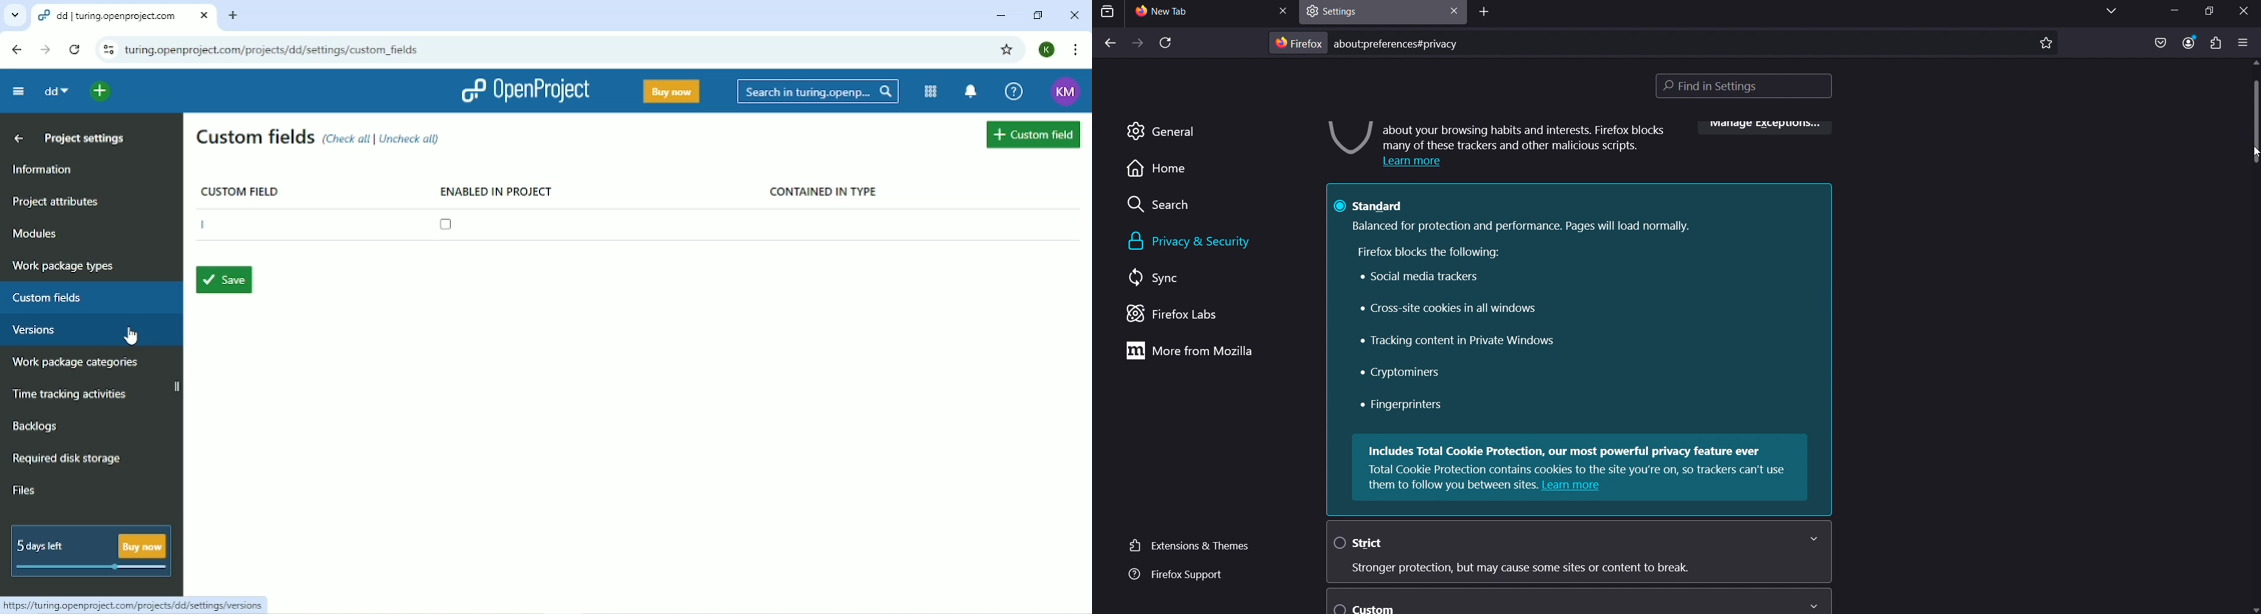 This screenshot has width=2268, height=616. What do you see at coordinates (105, 50) in the screenshot?
I see `reload` at bounding box center [105, 50].